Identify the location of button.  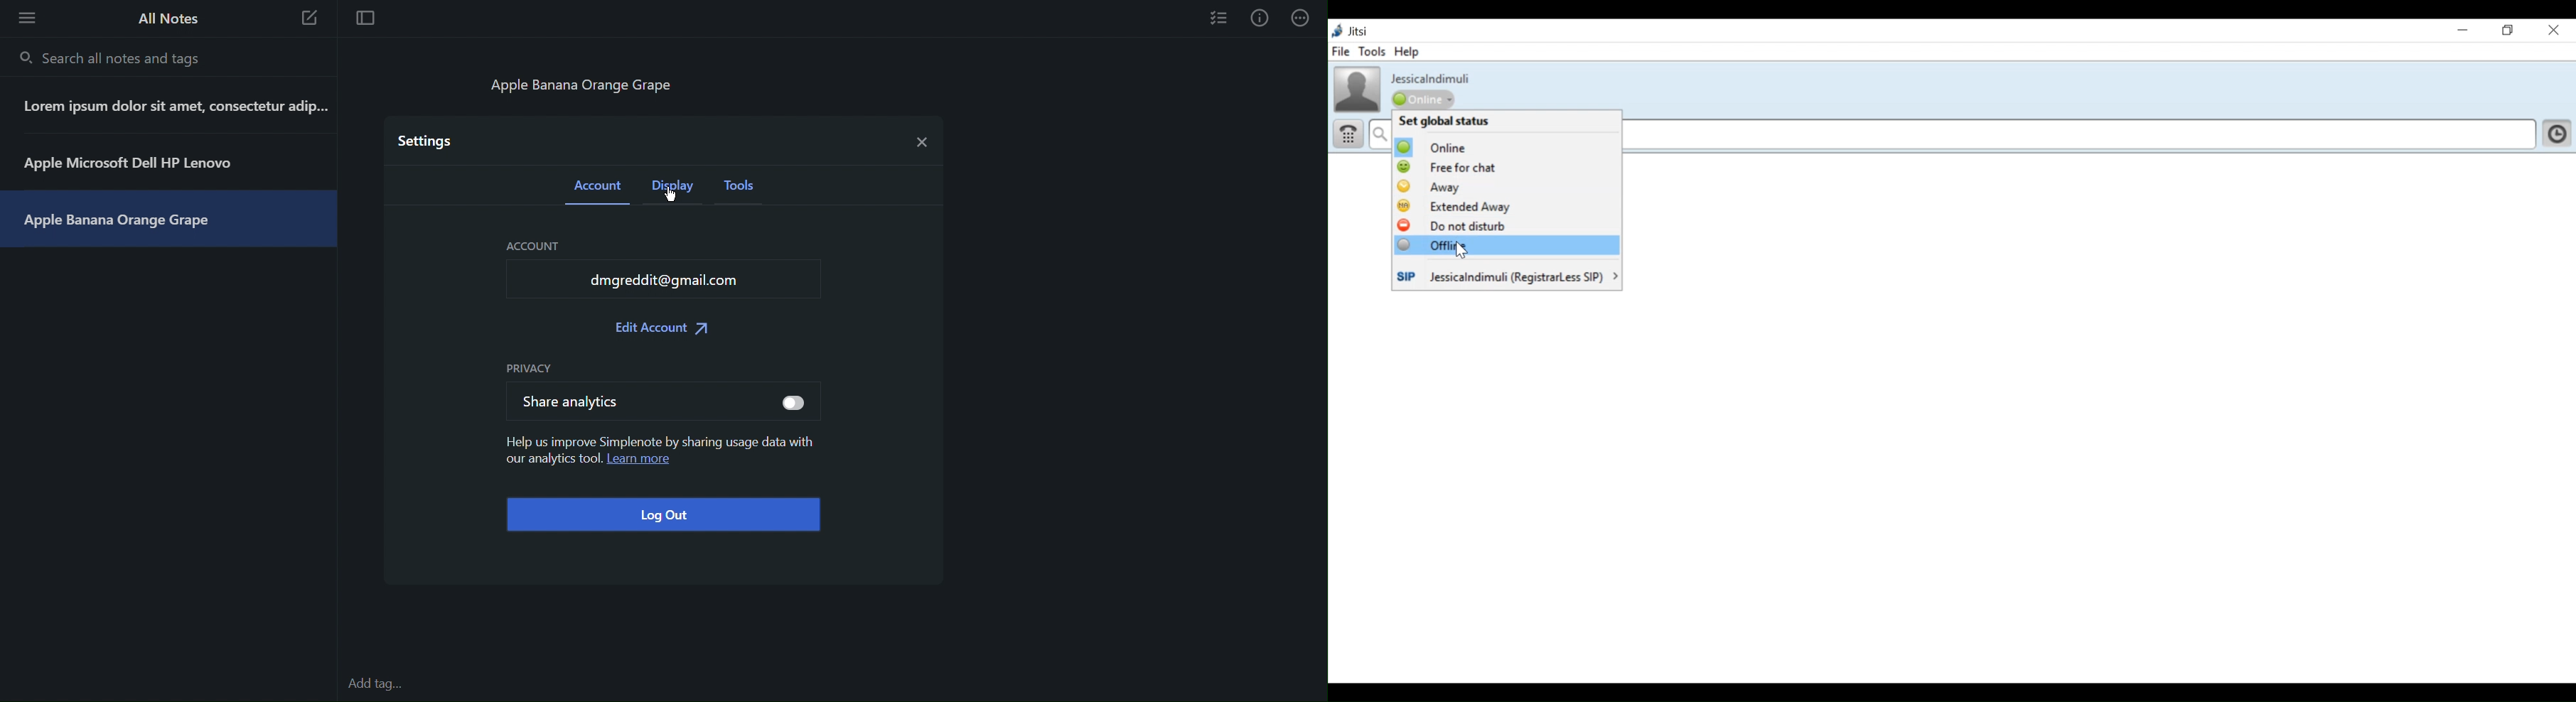
(795, 404).